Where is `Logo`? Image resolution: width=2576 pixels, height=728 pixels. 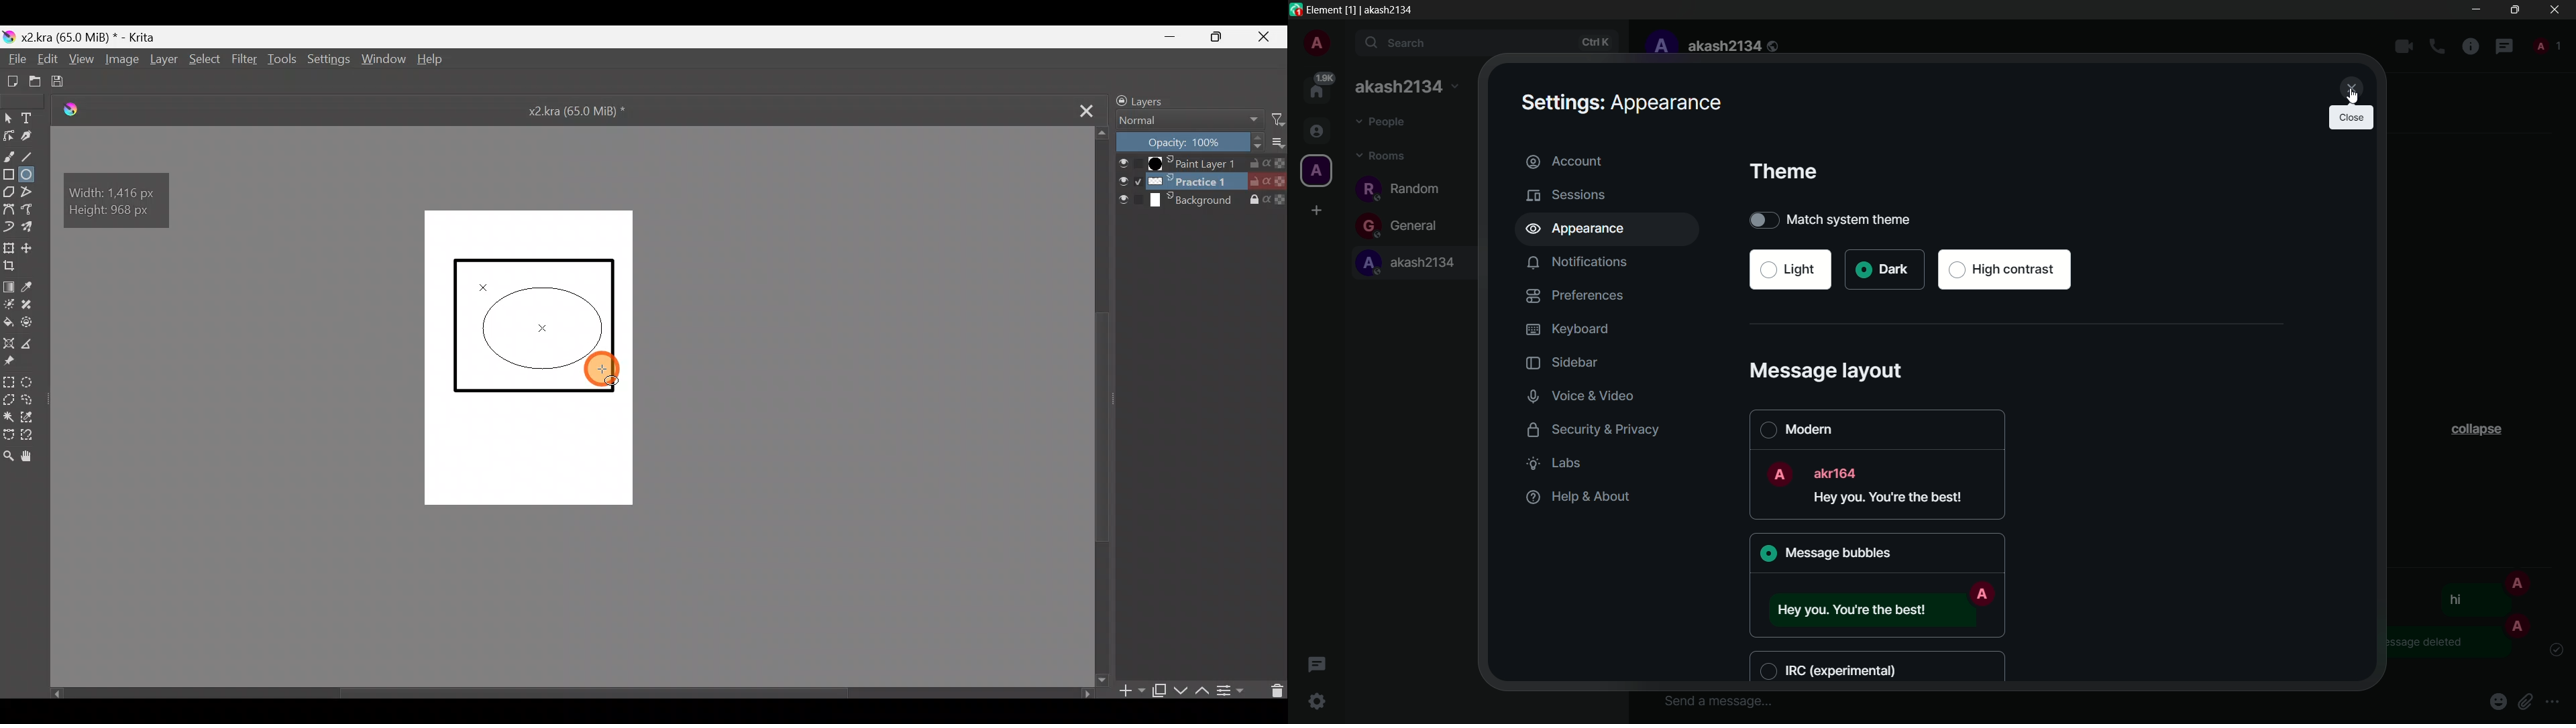 Logo is located at coordinates (80, 110).